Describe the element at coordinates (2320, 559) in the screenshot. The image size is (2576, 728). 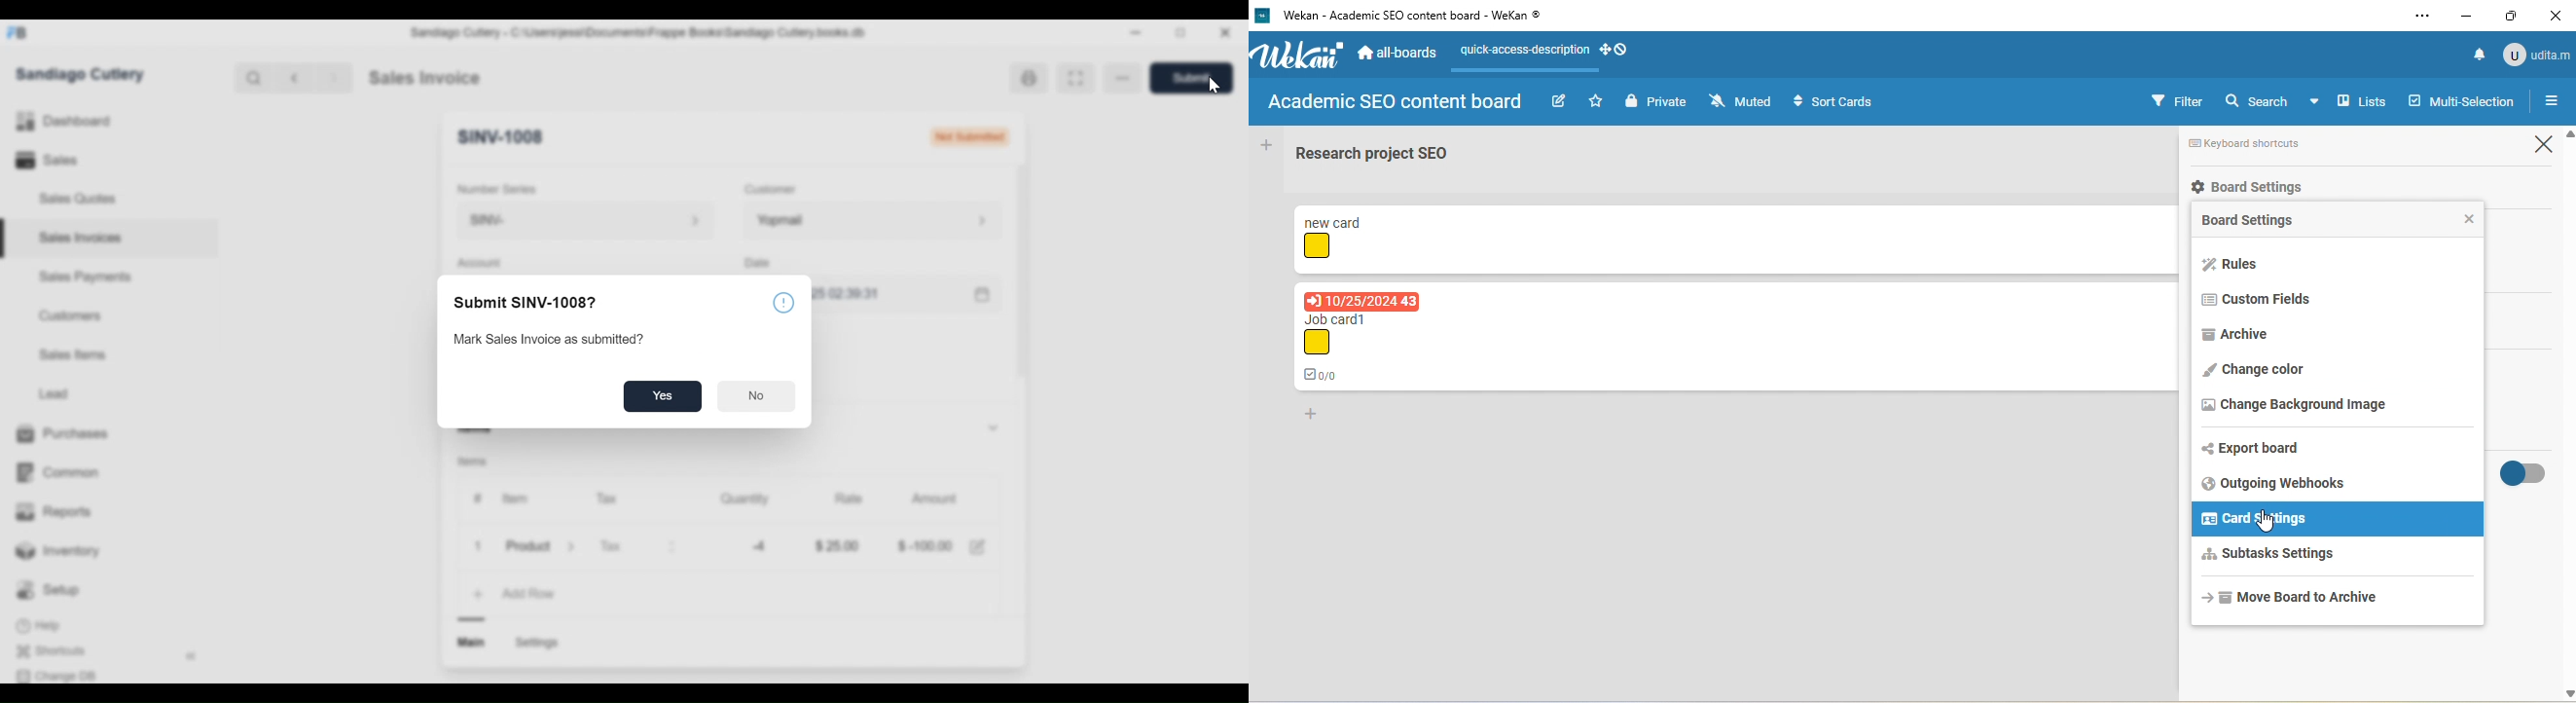
I see `subtasks settings` at that location.